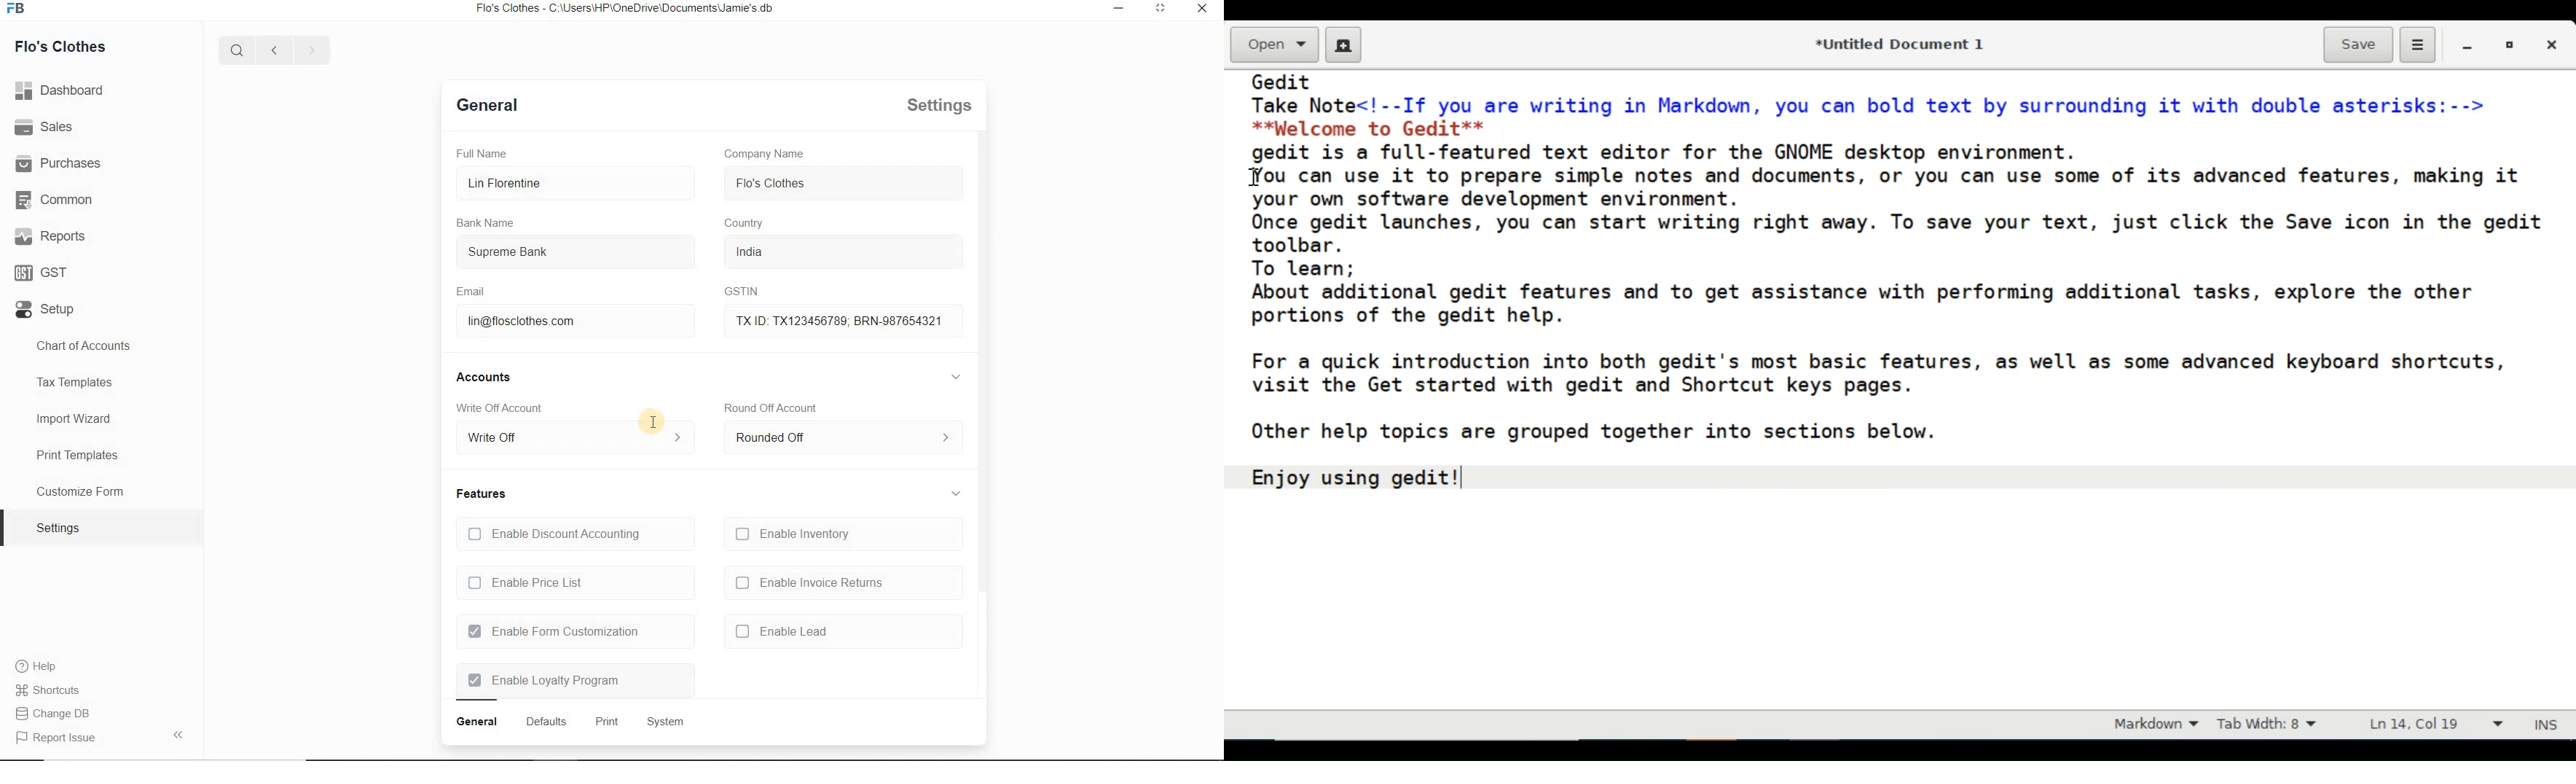  Describe the element at coordinates (486, 152) in the screenshot. I see `Full Name` at that location.